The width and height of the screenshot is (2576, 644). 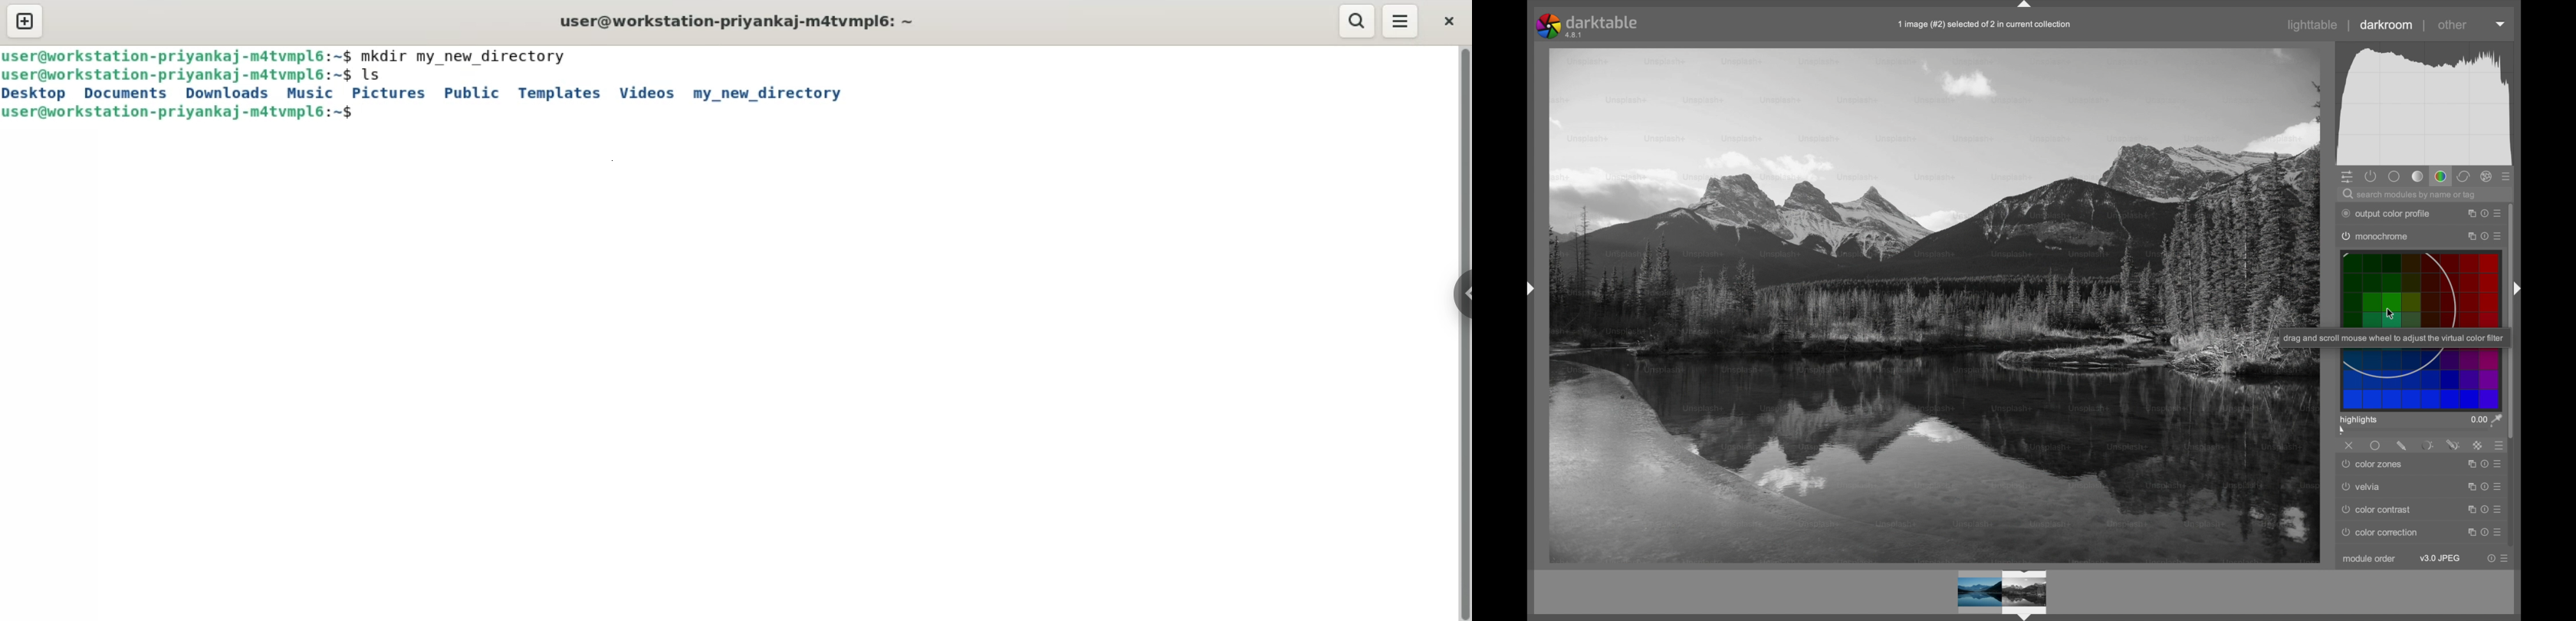 What do you see at coordinates (2375, 446) in the screenshot?
I see `uniformly` at bounding box center [2375, 446].